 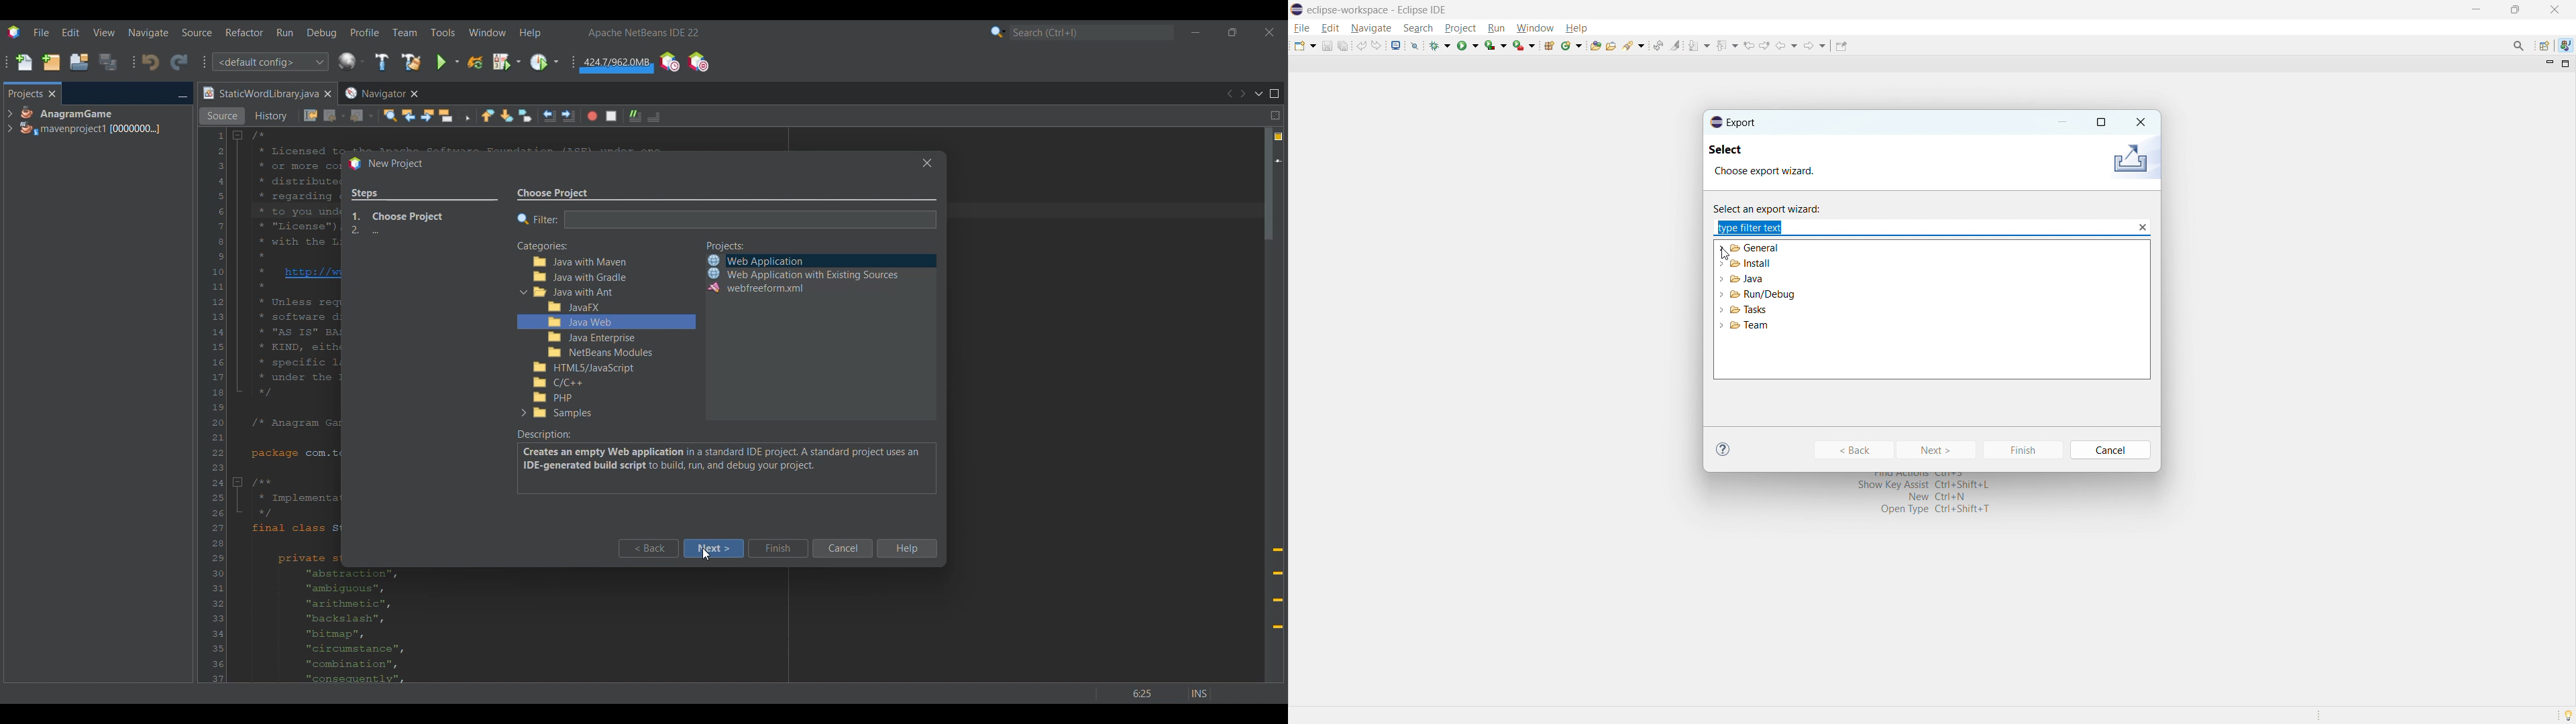 I want to click on search, so click(x=1634, y=44).